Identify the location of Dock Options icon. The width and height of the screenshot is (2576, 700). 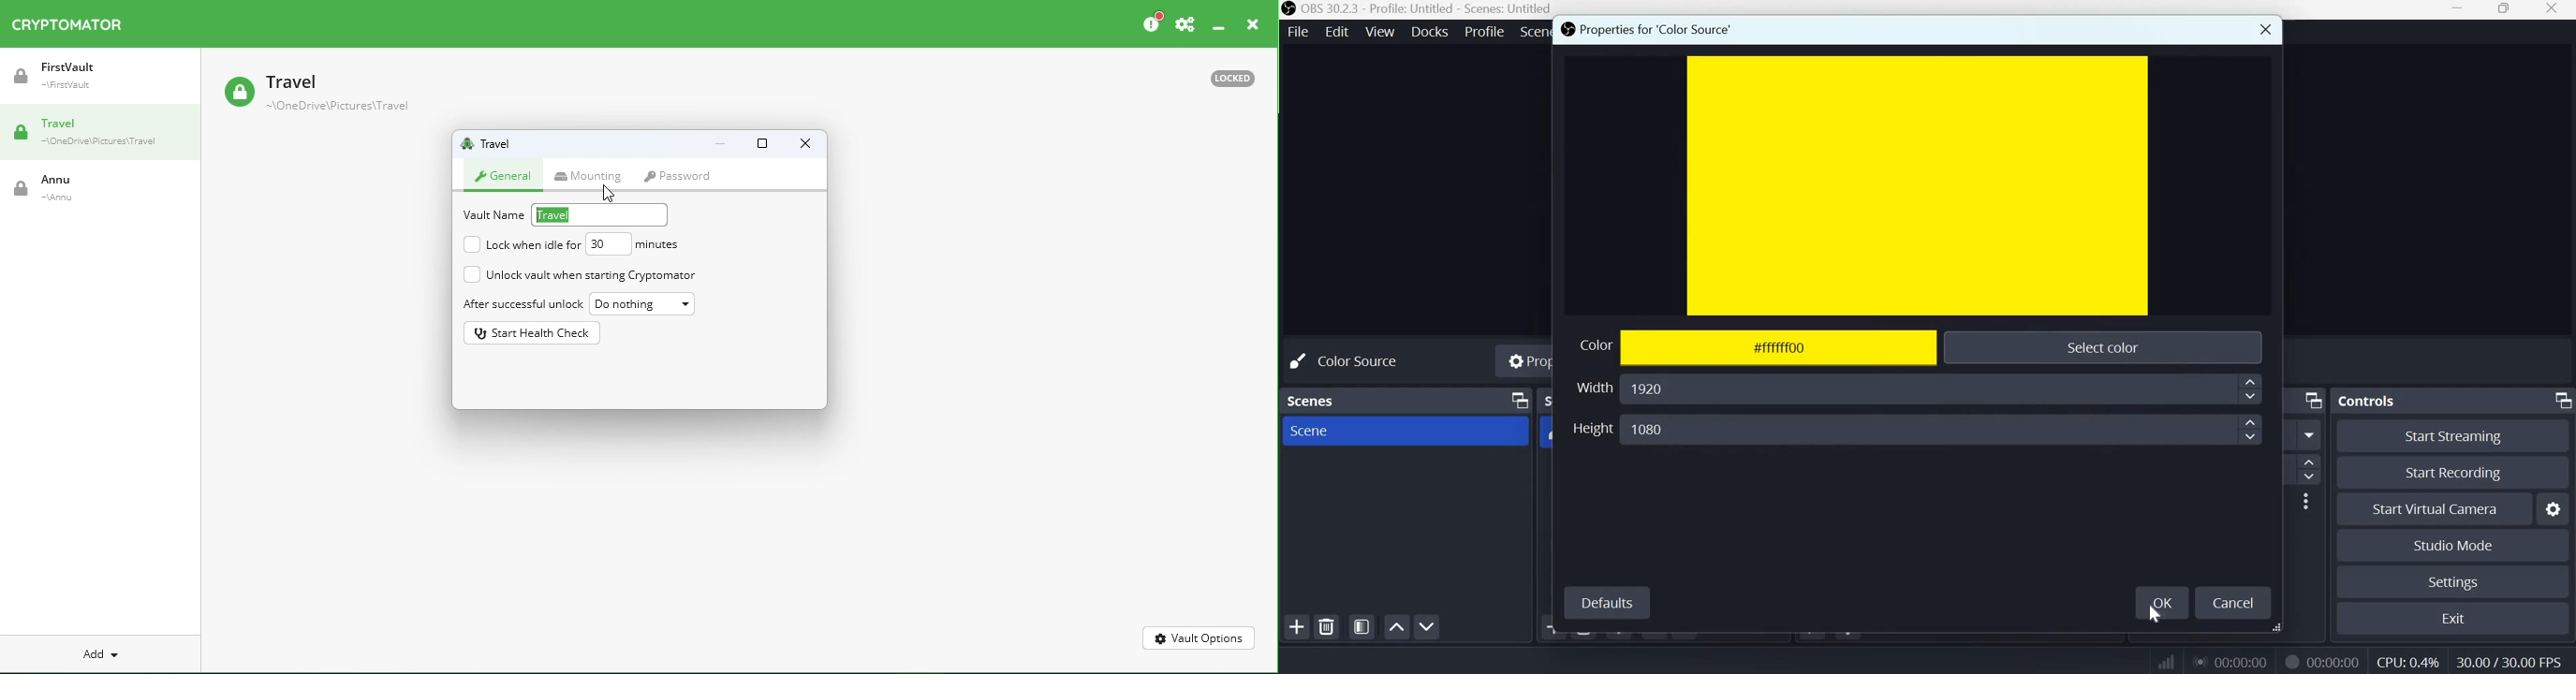
(2310, 400).